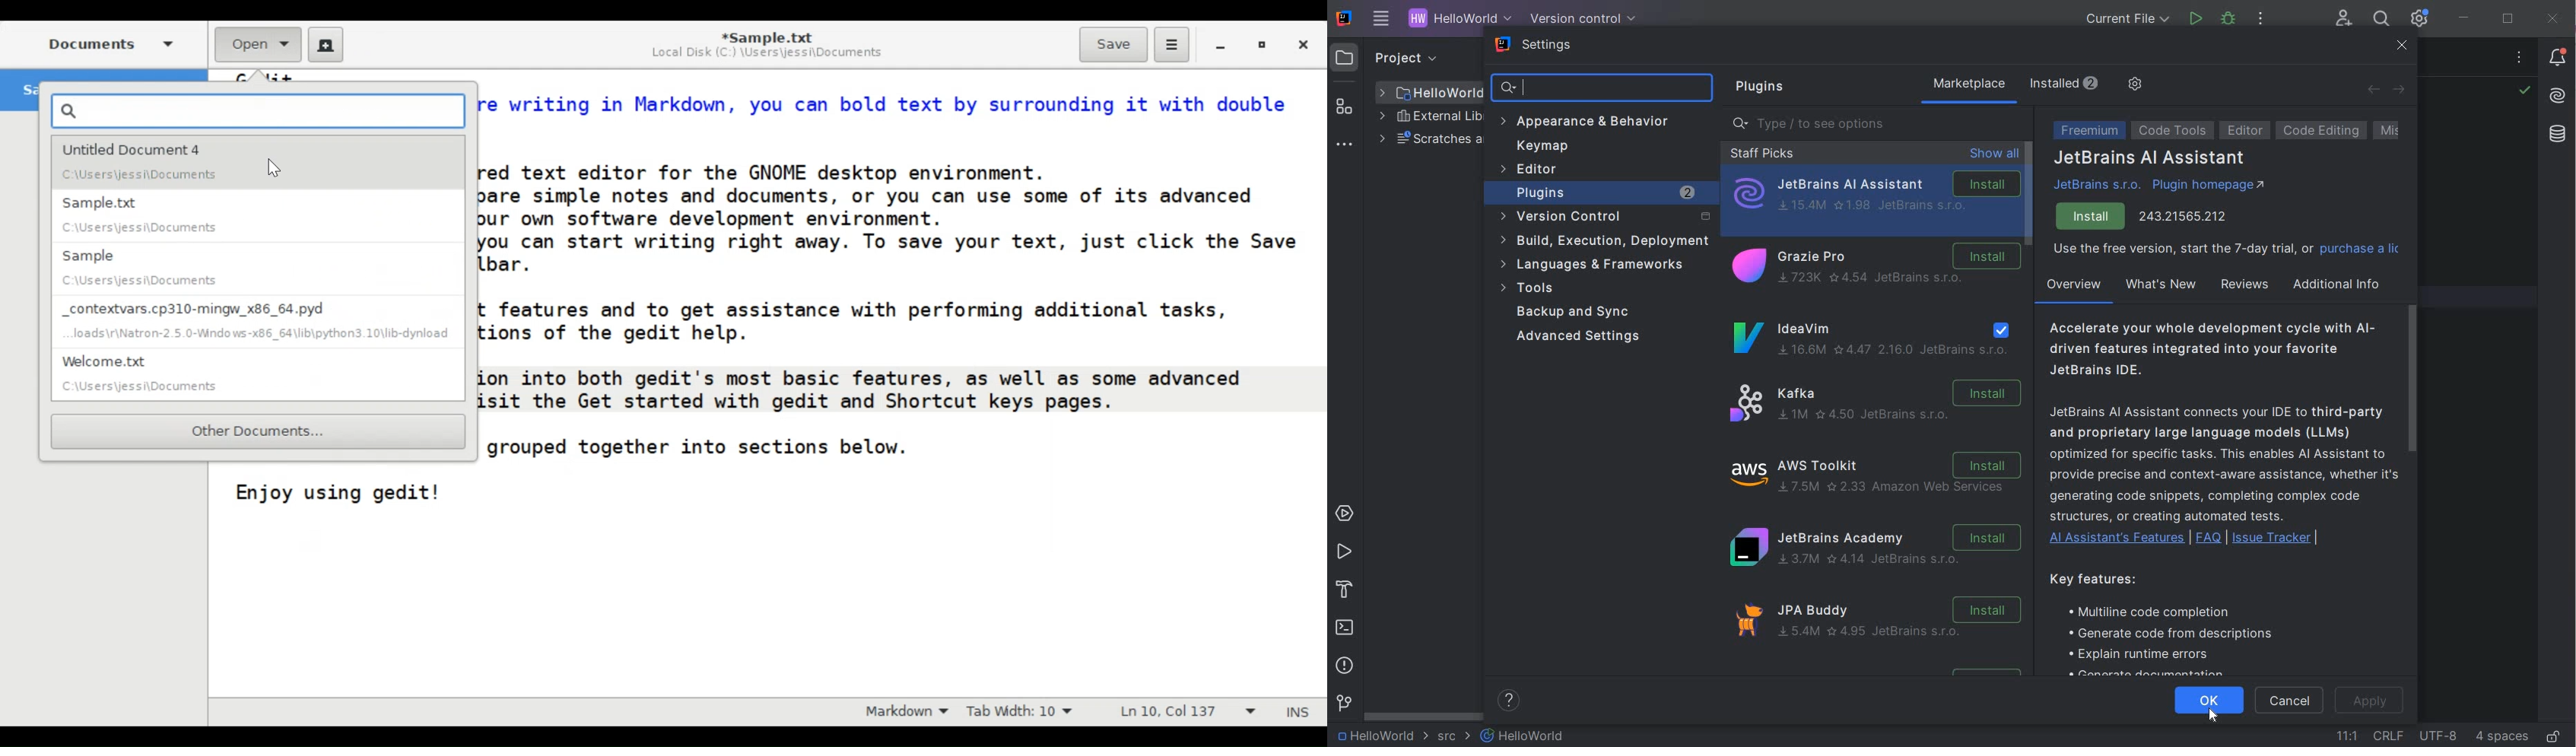  Describe the element at coordinates (1345, 106) in the screenshot. I see `STRUCTURE` at that location.